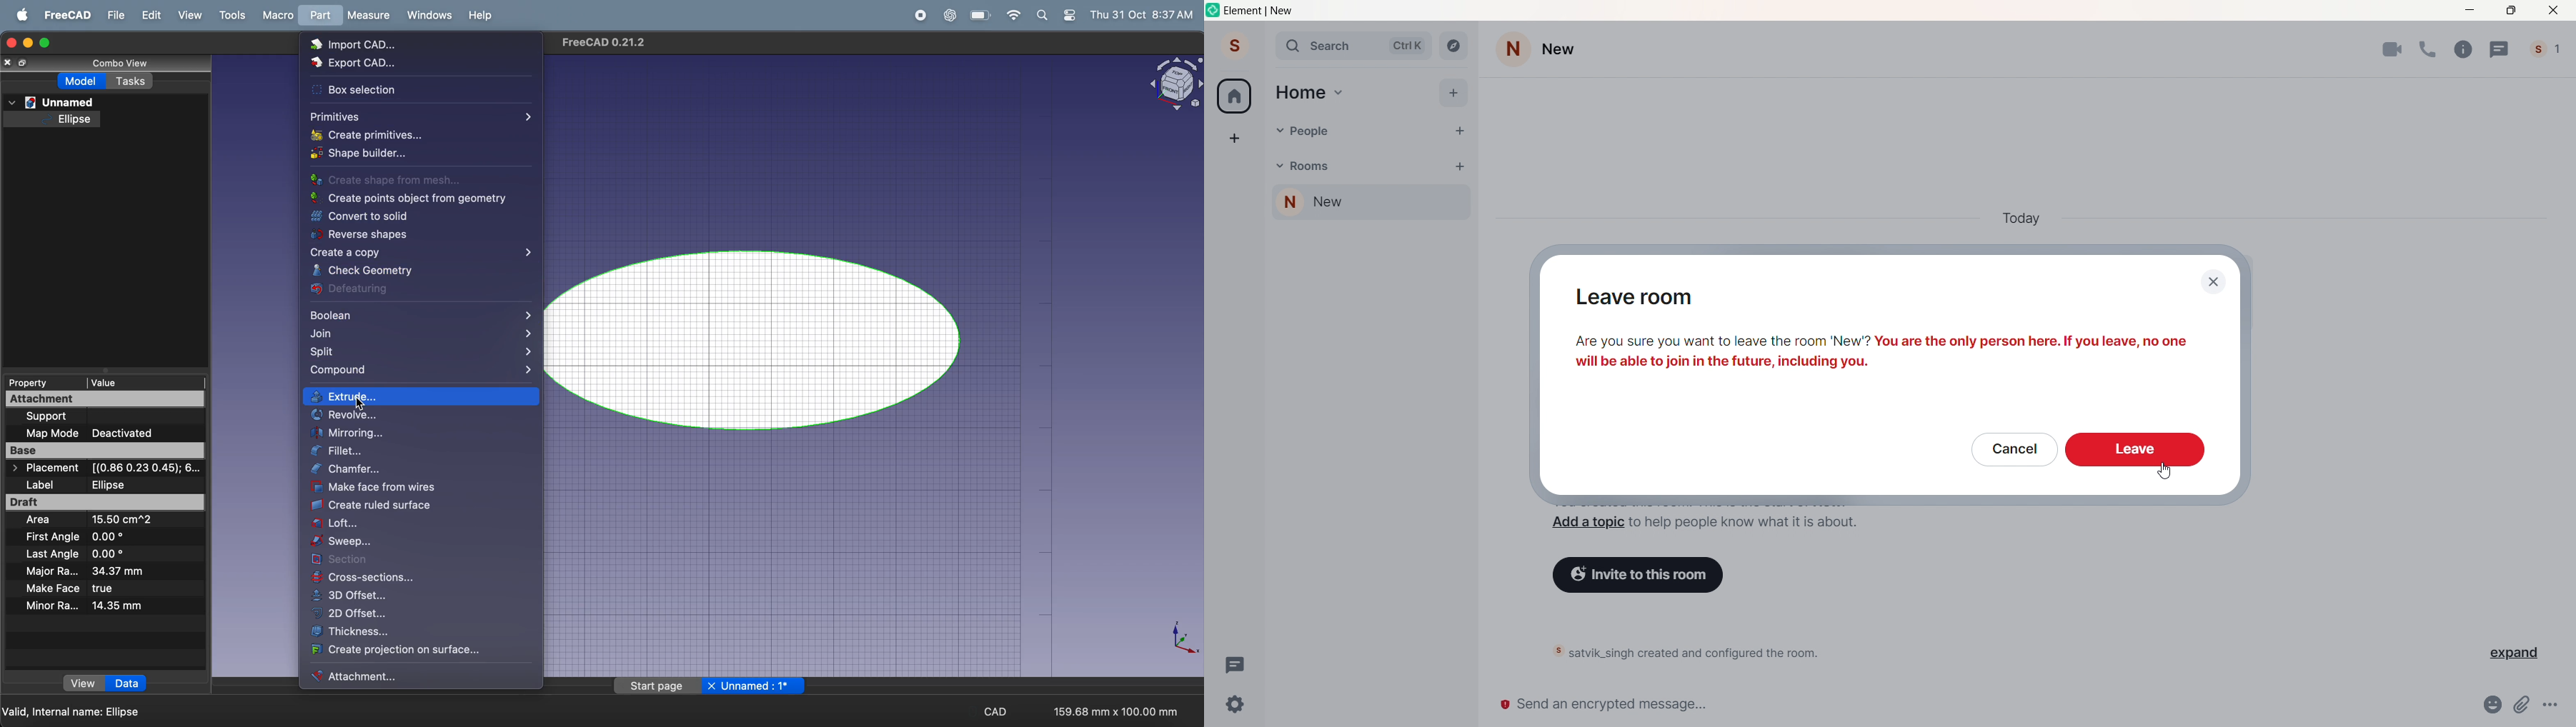  I want to click on minor radius, so click(89, 606).